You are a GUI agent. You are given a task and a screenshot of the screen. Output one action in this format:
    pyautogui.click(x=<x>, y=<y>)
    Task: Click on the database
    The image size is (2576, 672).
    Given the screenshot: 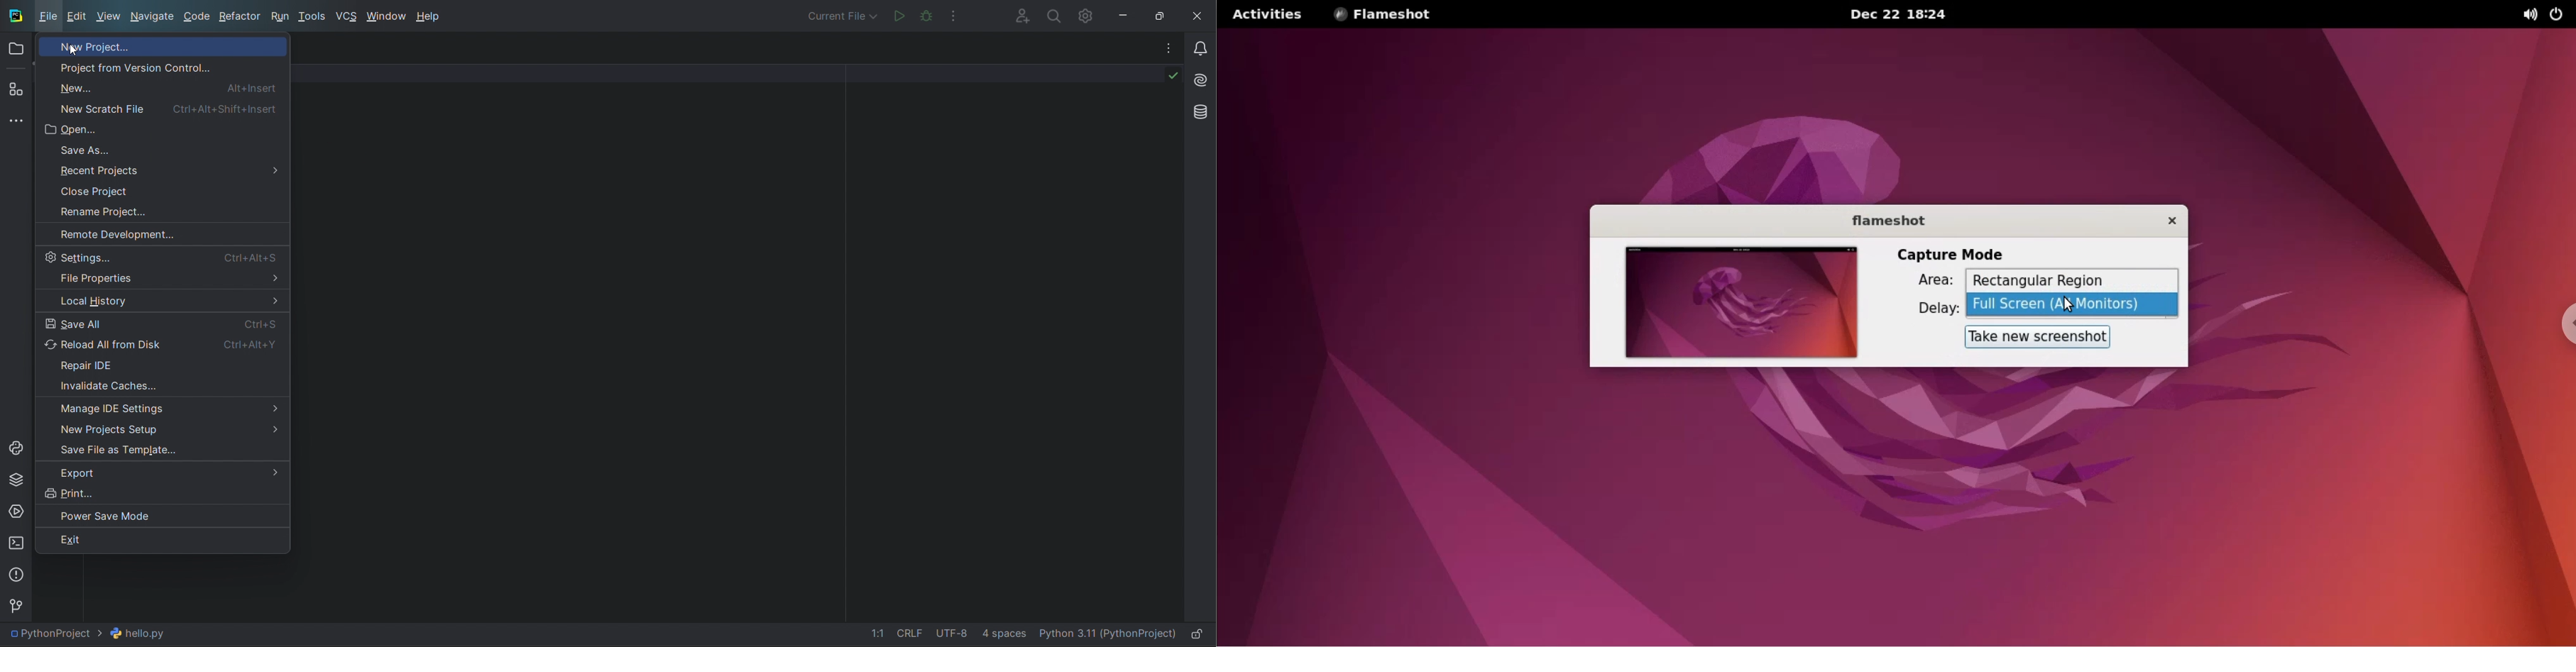 What is the action you would take?
    pyautogui.click(x=1198, y=111)
    